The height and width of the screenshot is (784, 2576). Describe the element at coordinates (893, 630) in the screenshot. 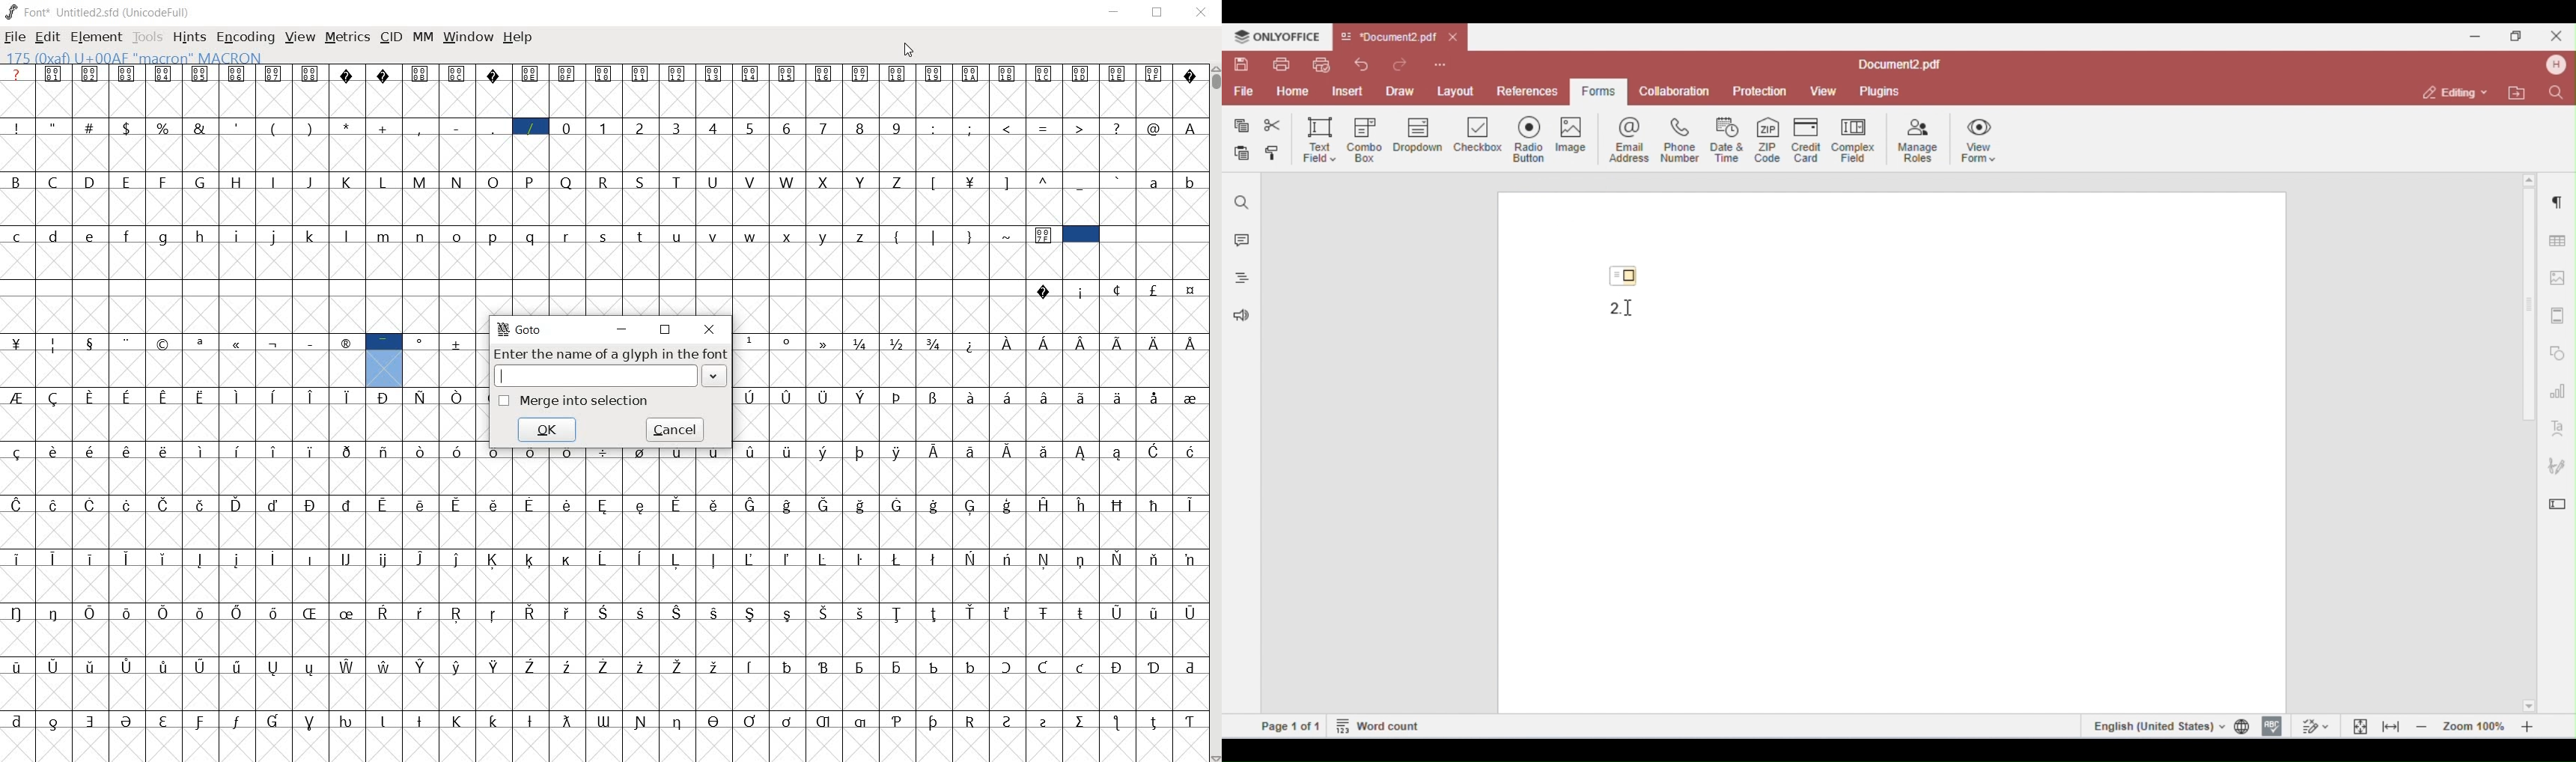

I see `Latin extended characters` at that location.